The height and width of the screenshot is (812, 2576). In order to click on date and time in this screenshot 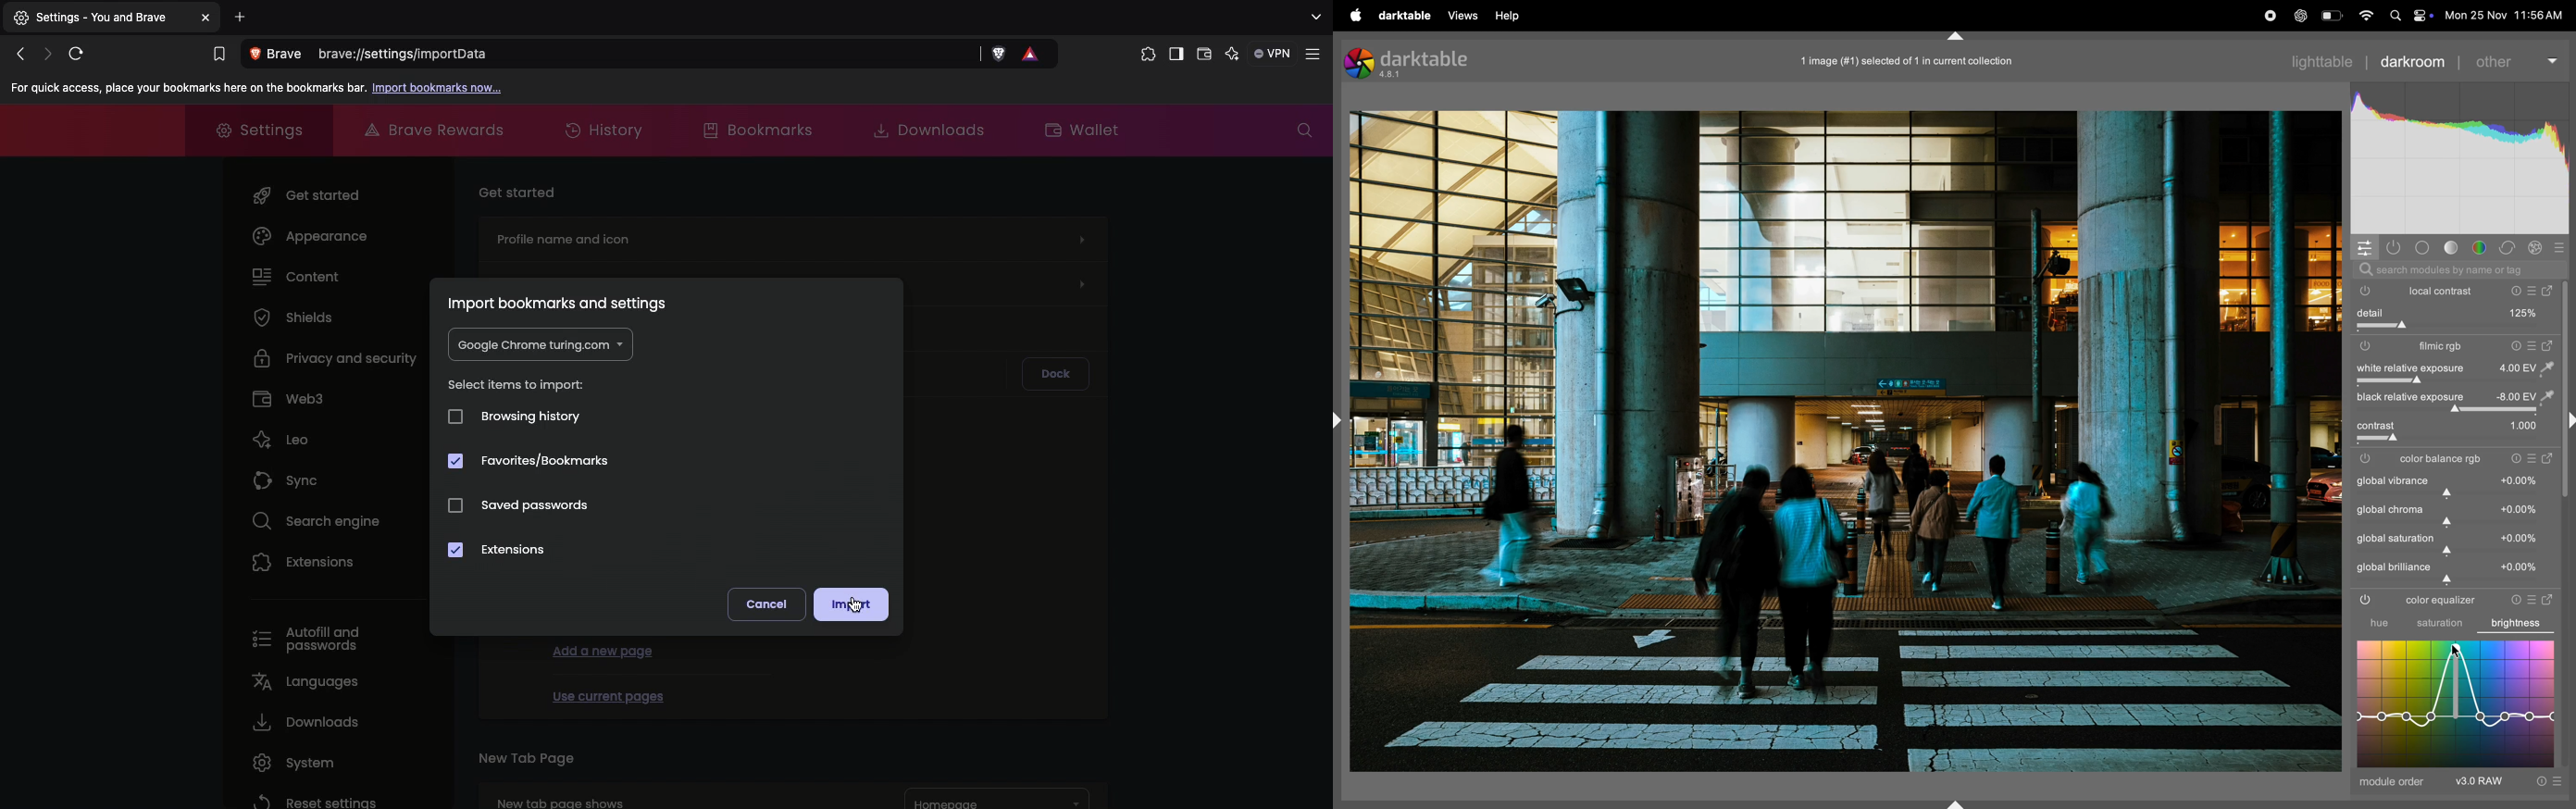, I will do `click(2505, 15)`.